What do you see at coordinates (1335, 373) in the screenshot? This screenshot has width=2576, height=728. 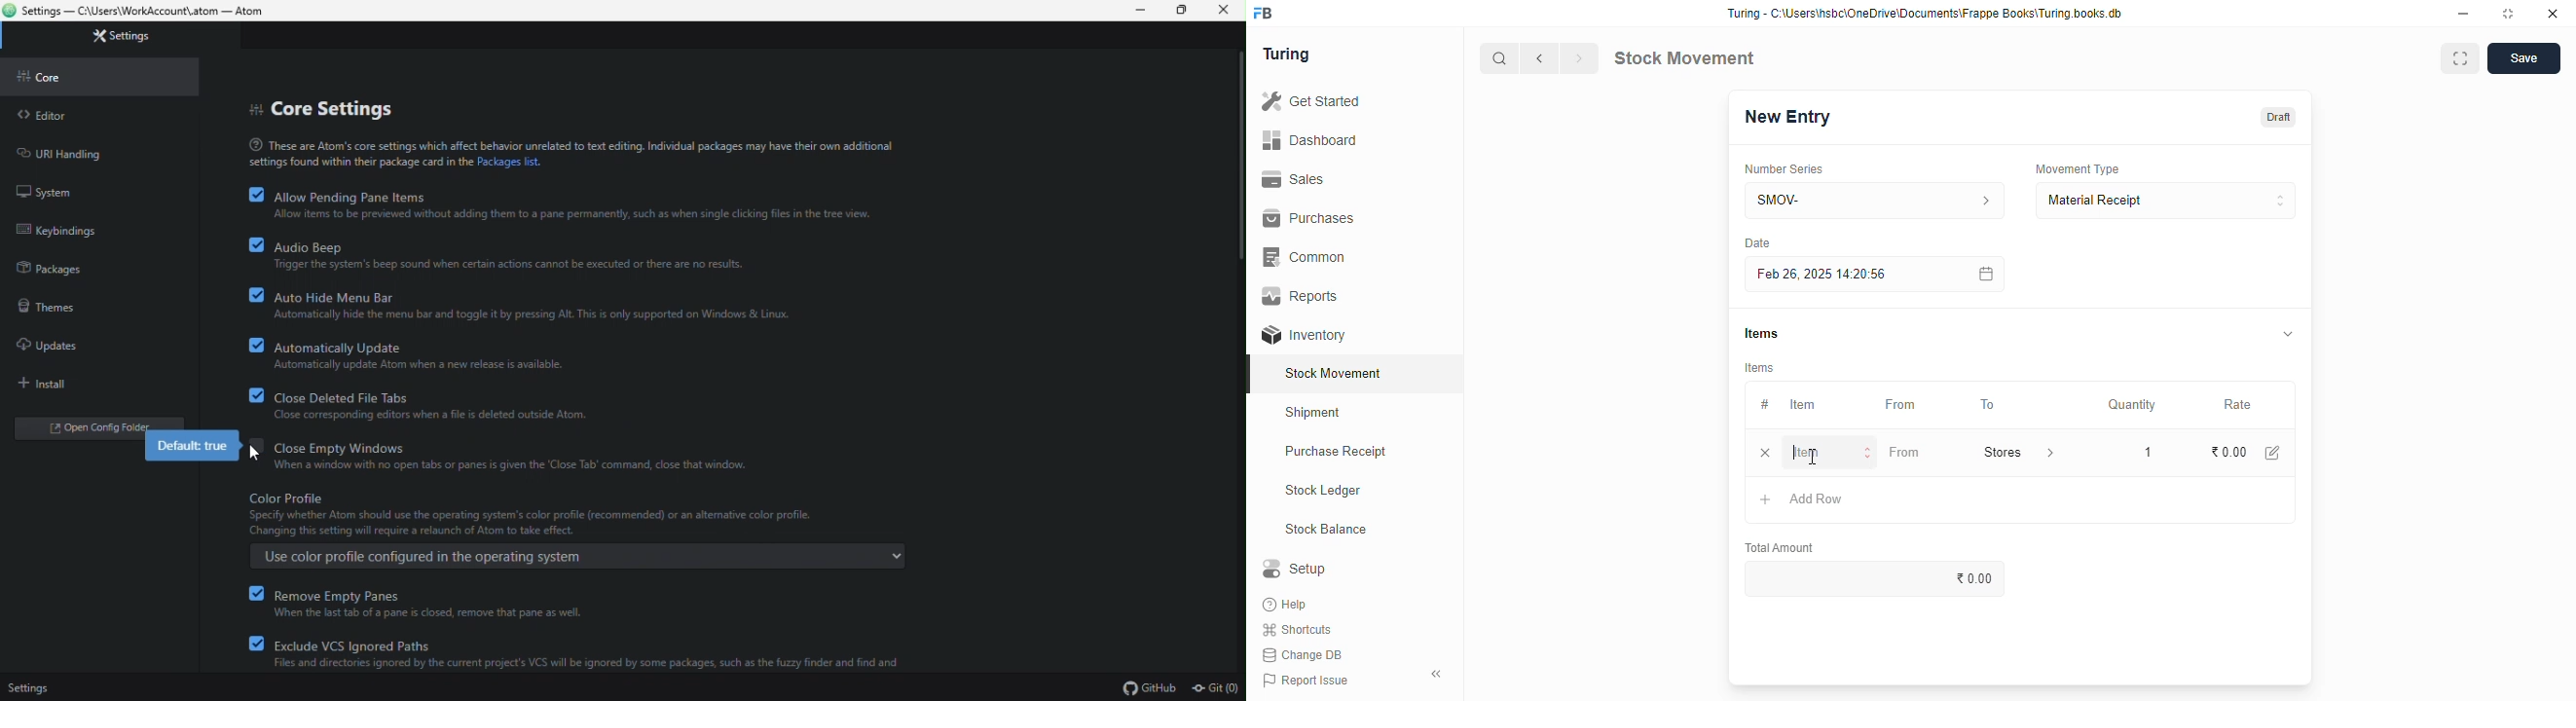 I see `stock movement` at bounding box center [1335, 373].